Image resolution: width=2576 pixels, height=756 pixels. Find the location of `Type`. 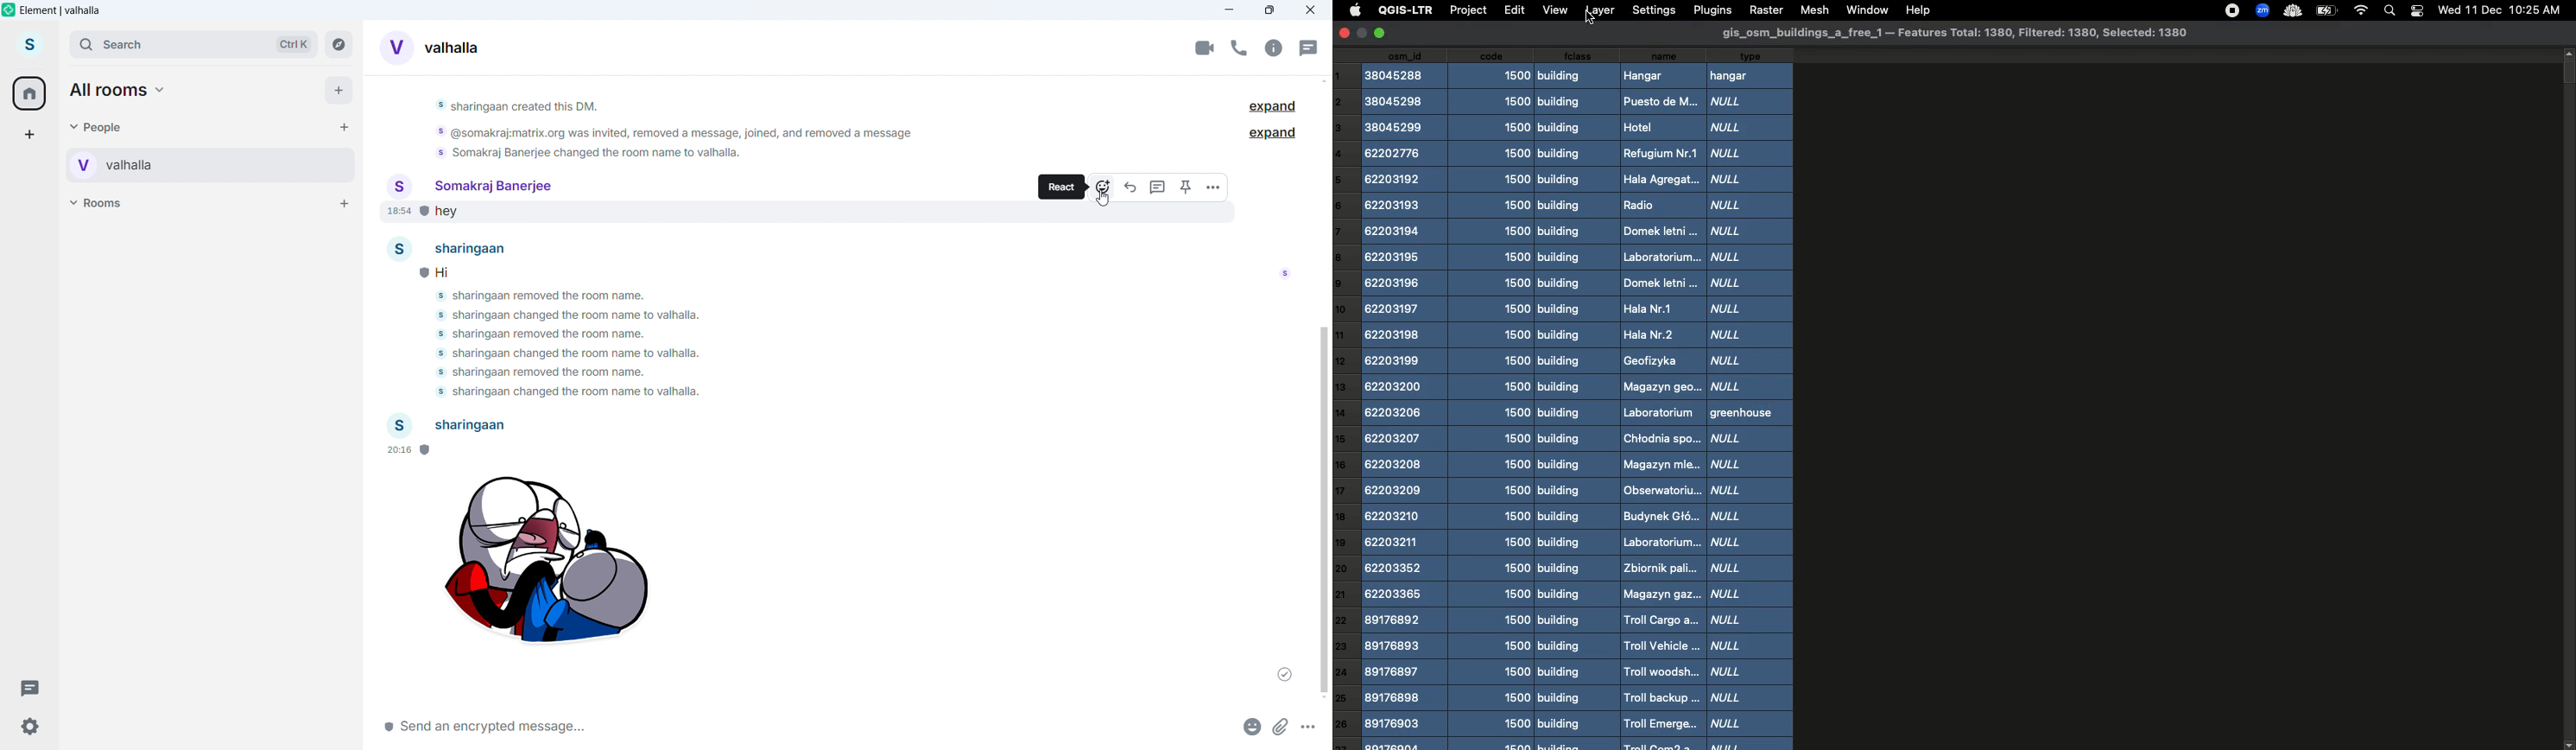

Type is located at coordinates (1752, 397).